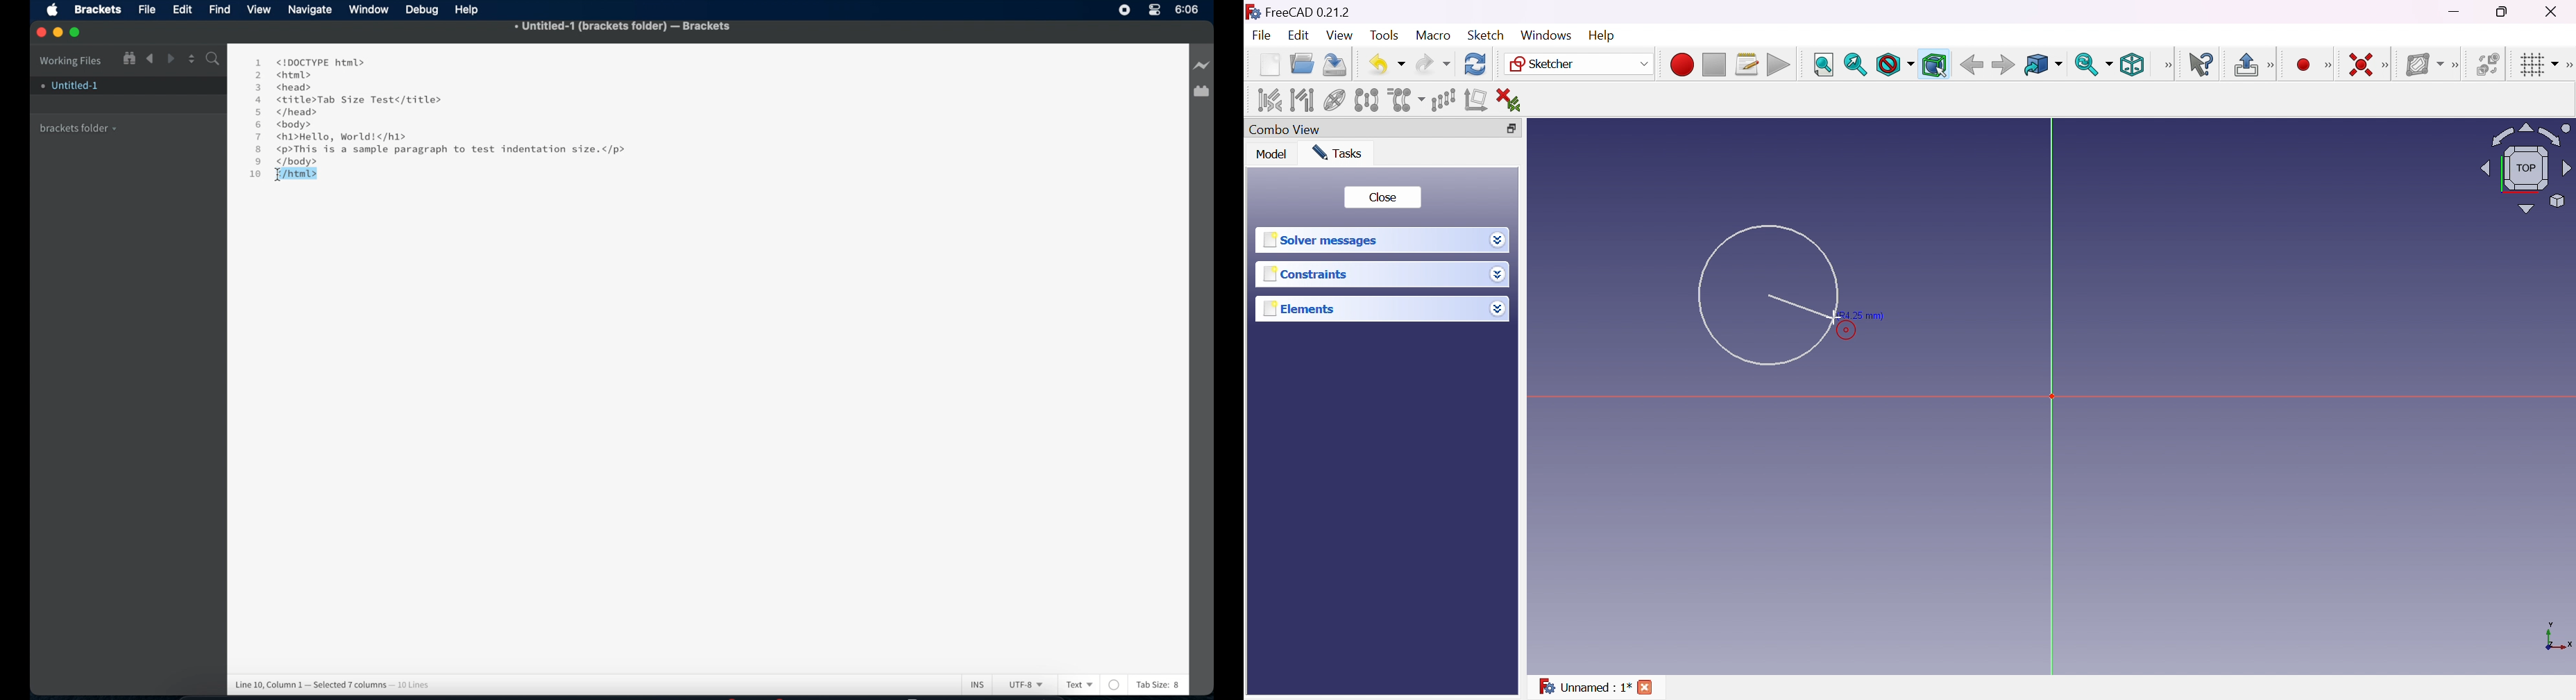  Describe the element at coordinates (1201, 93) in the screenshot. I see `Calendar` at that location.